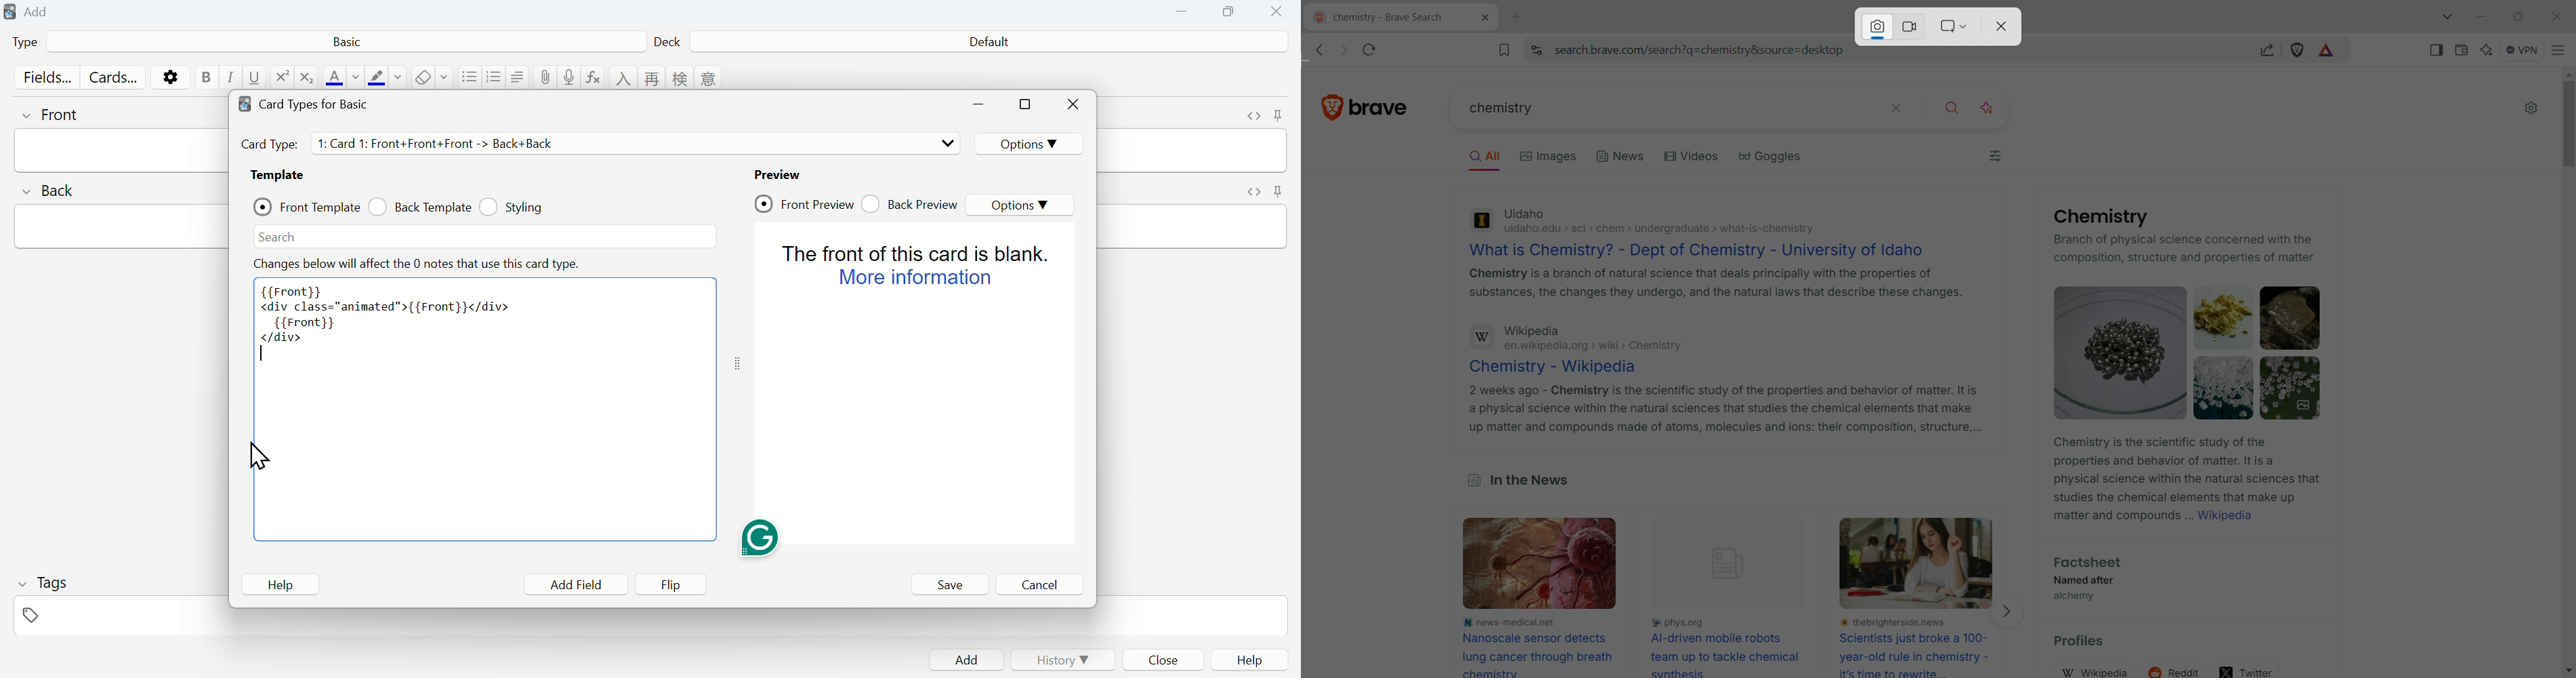  I want to click on Preview, so click(778, 174).